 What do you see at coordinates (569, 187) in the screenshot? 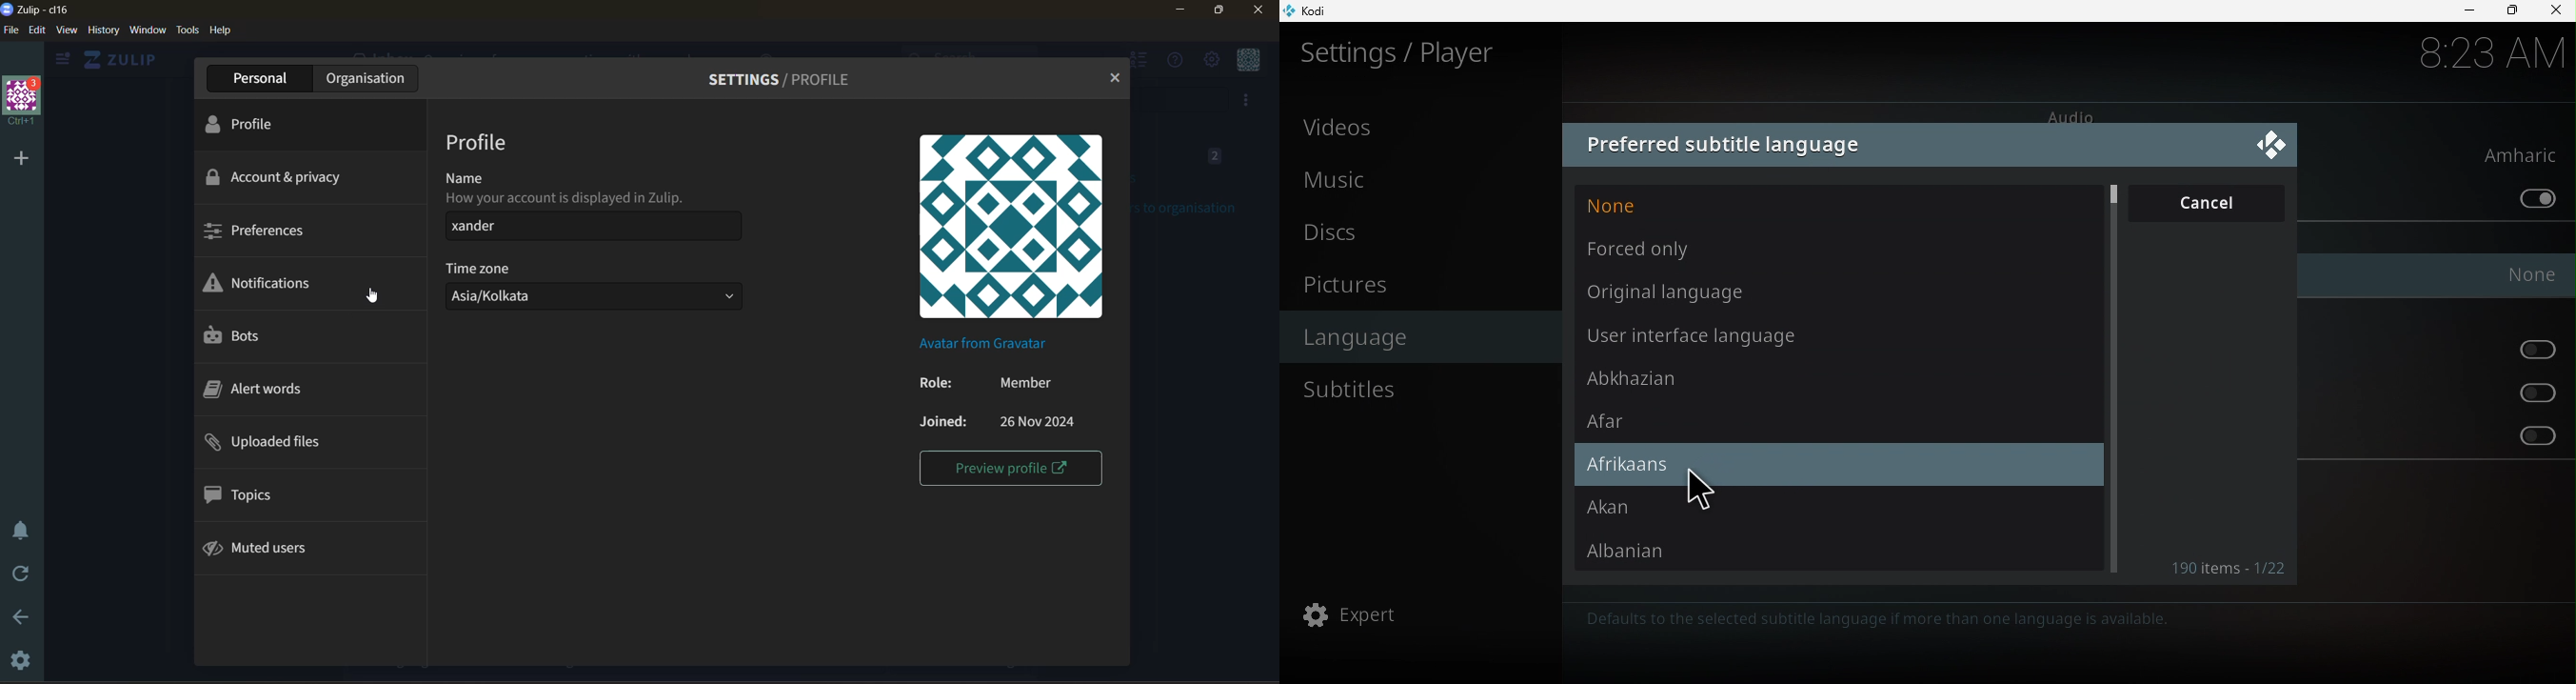
I see `text` at bounding box center [569, 187].